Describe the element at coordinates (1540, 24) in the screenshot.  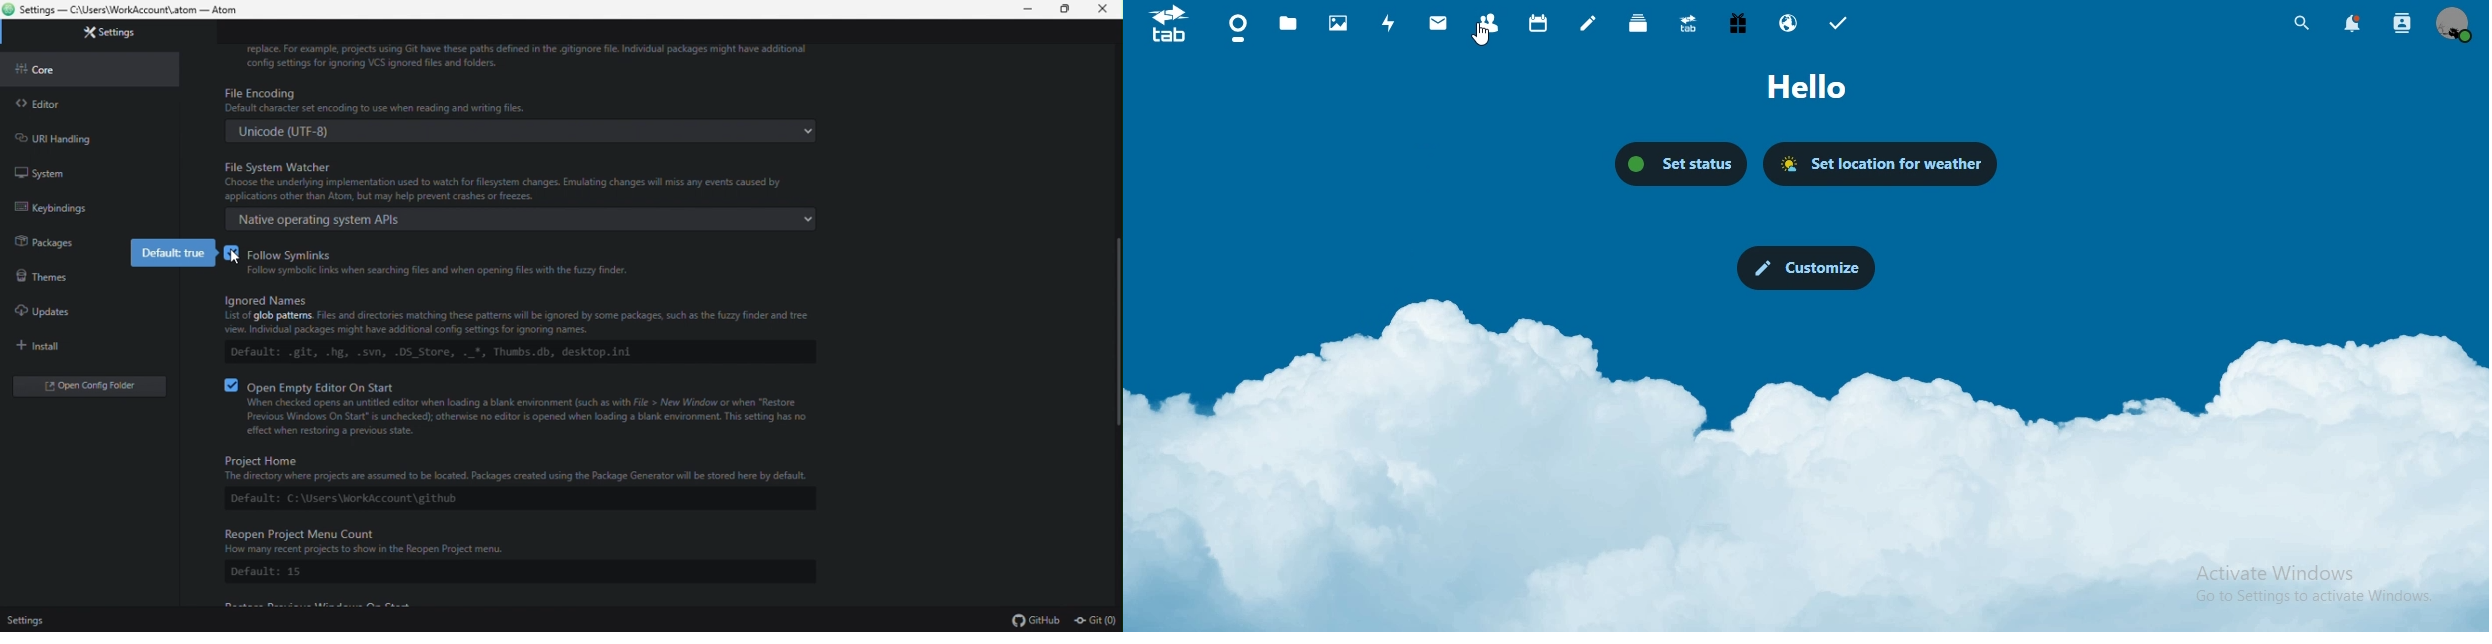
I see `calendar` at that location.